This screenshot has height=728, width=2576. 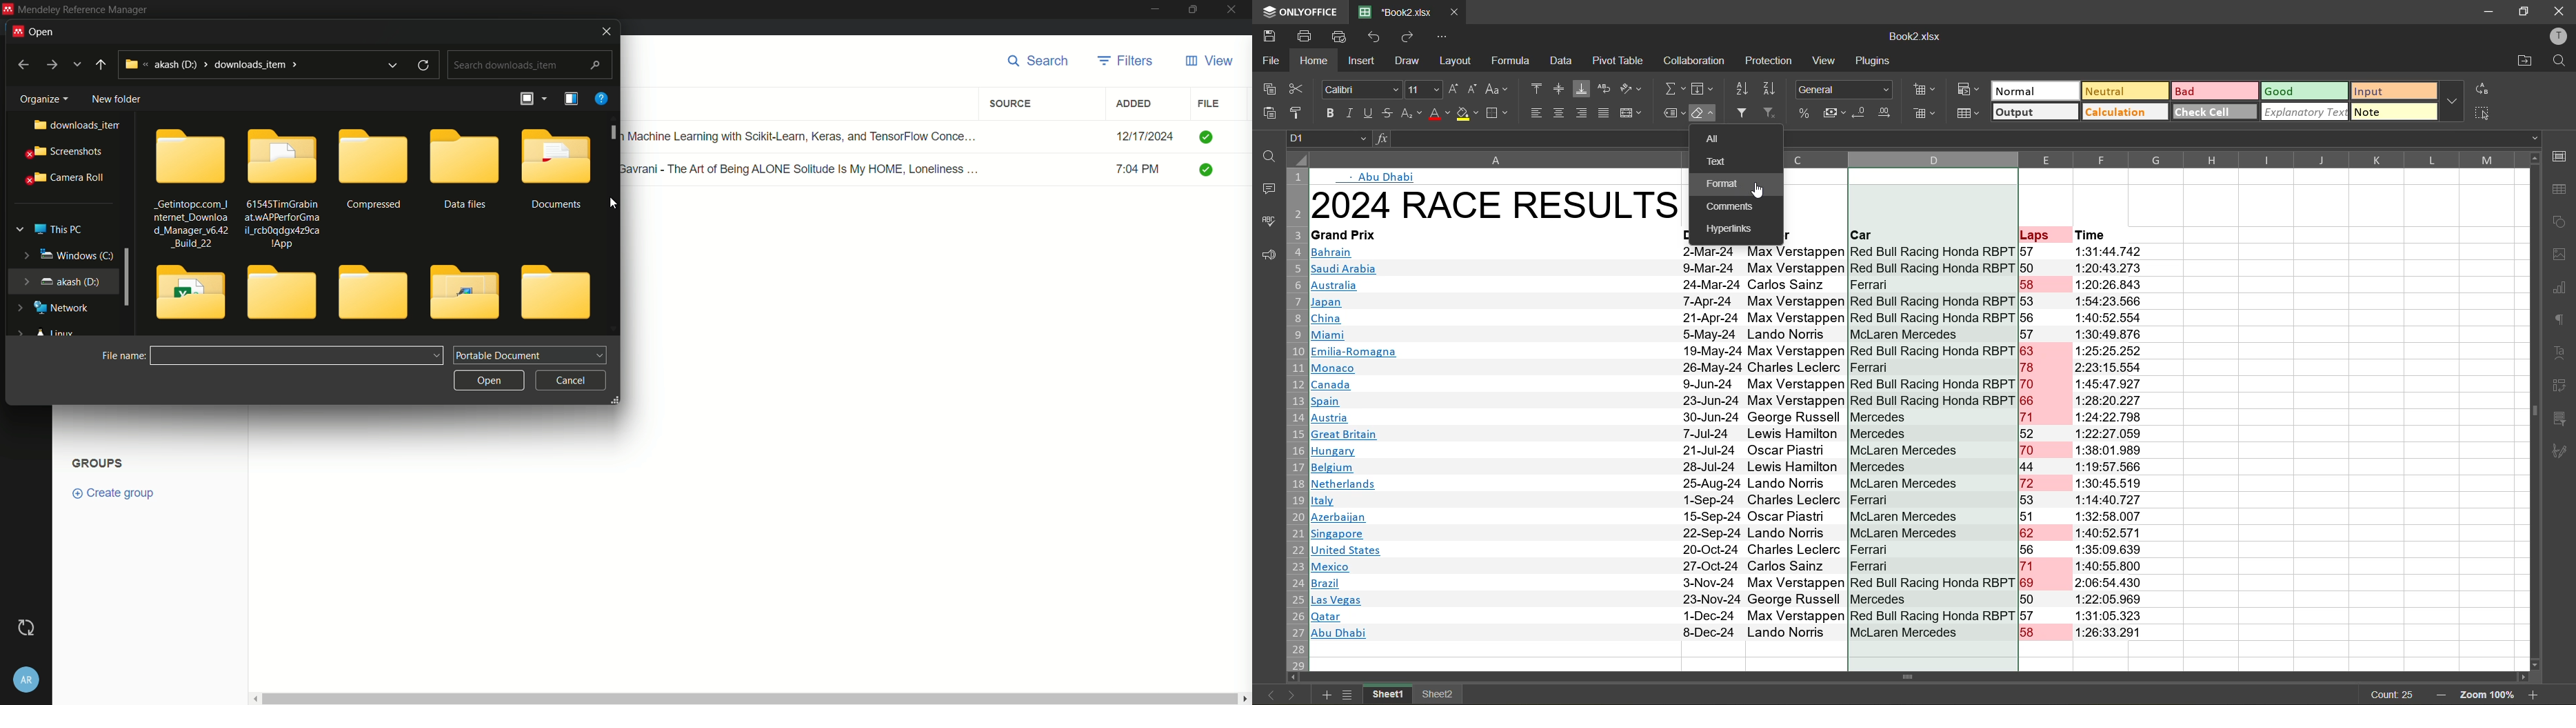 What do you see at coordinates (1349, 696) in the screenshot?
I see `sheet list` at bounding box center [1349, 696].